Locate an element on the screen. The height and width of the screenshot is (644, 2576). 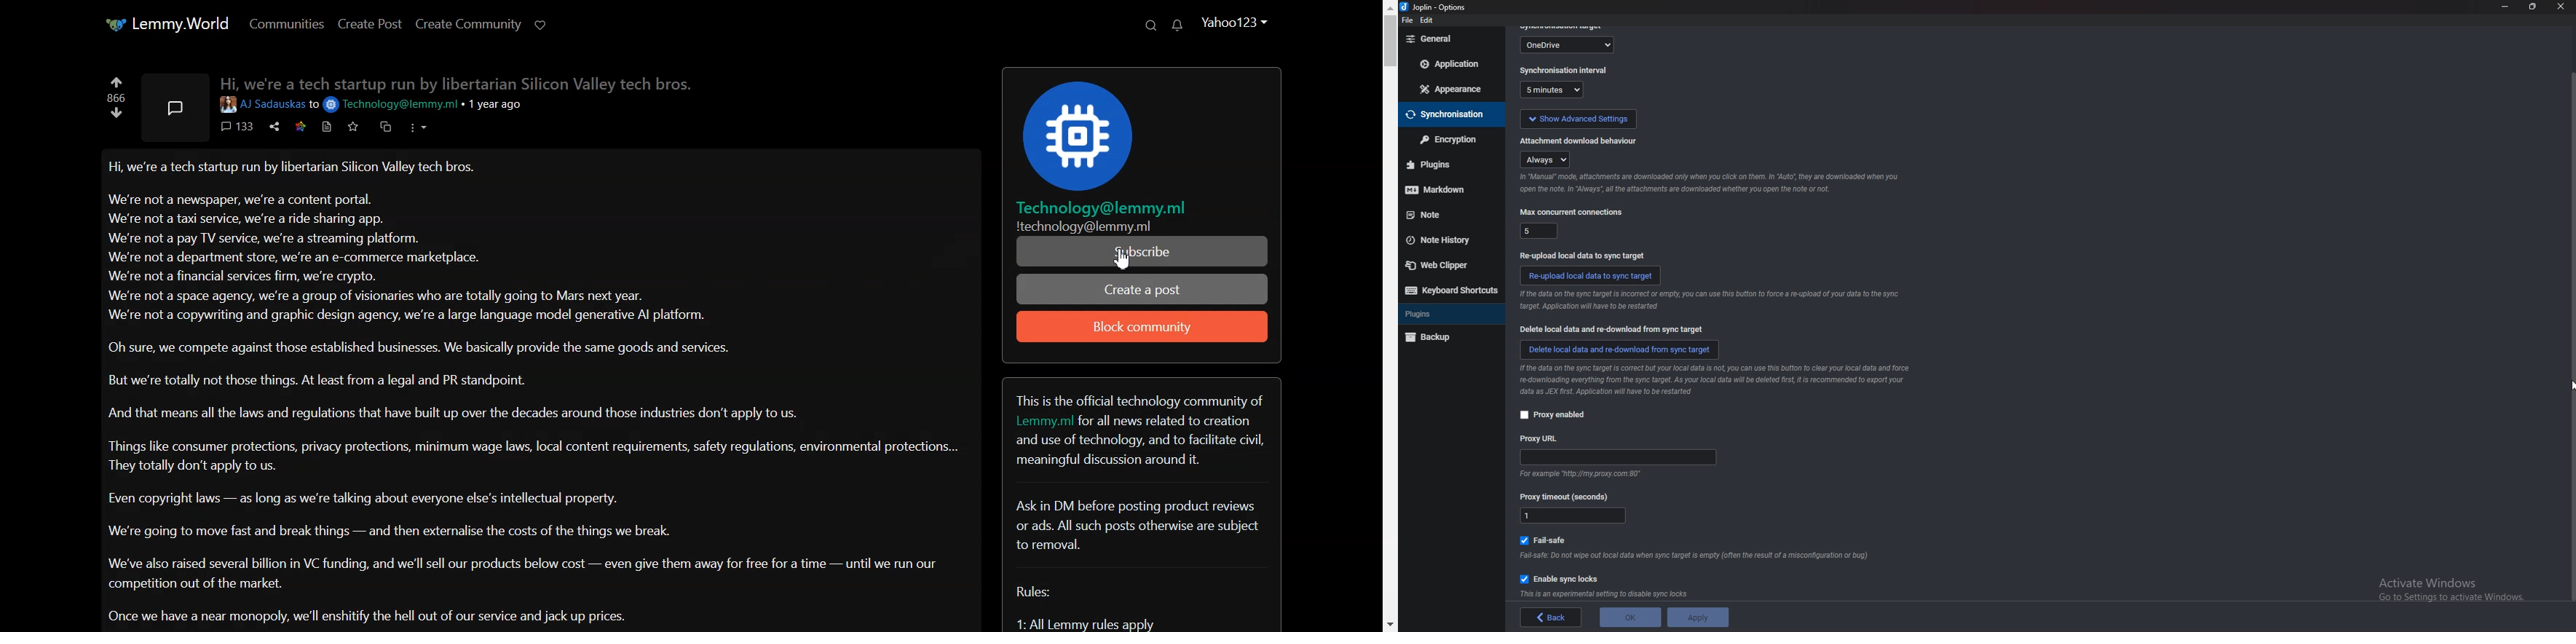
markdown is located at coordinates (1442, 191).